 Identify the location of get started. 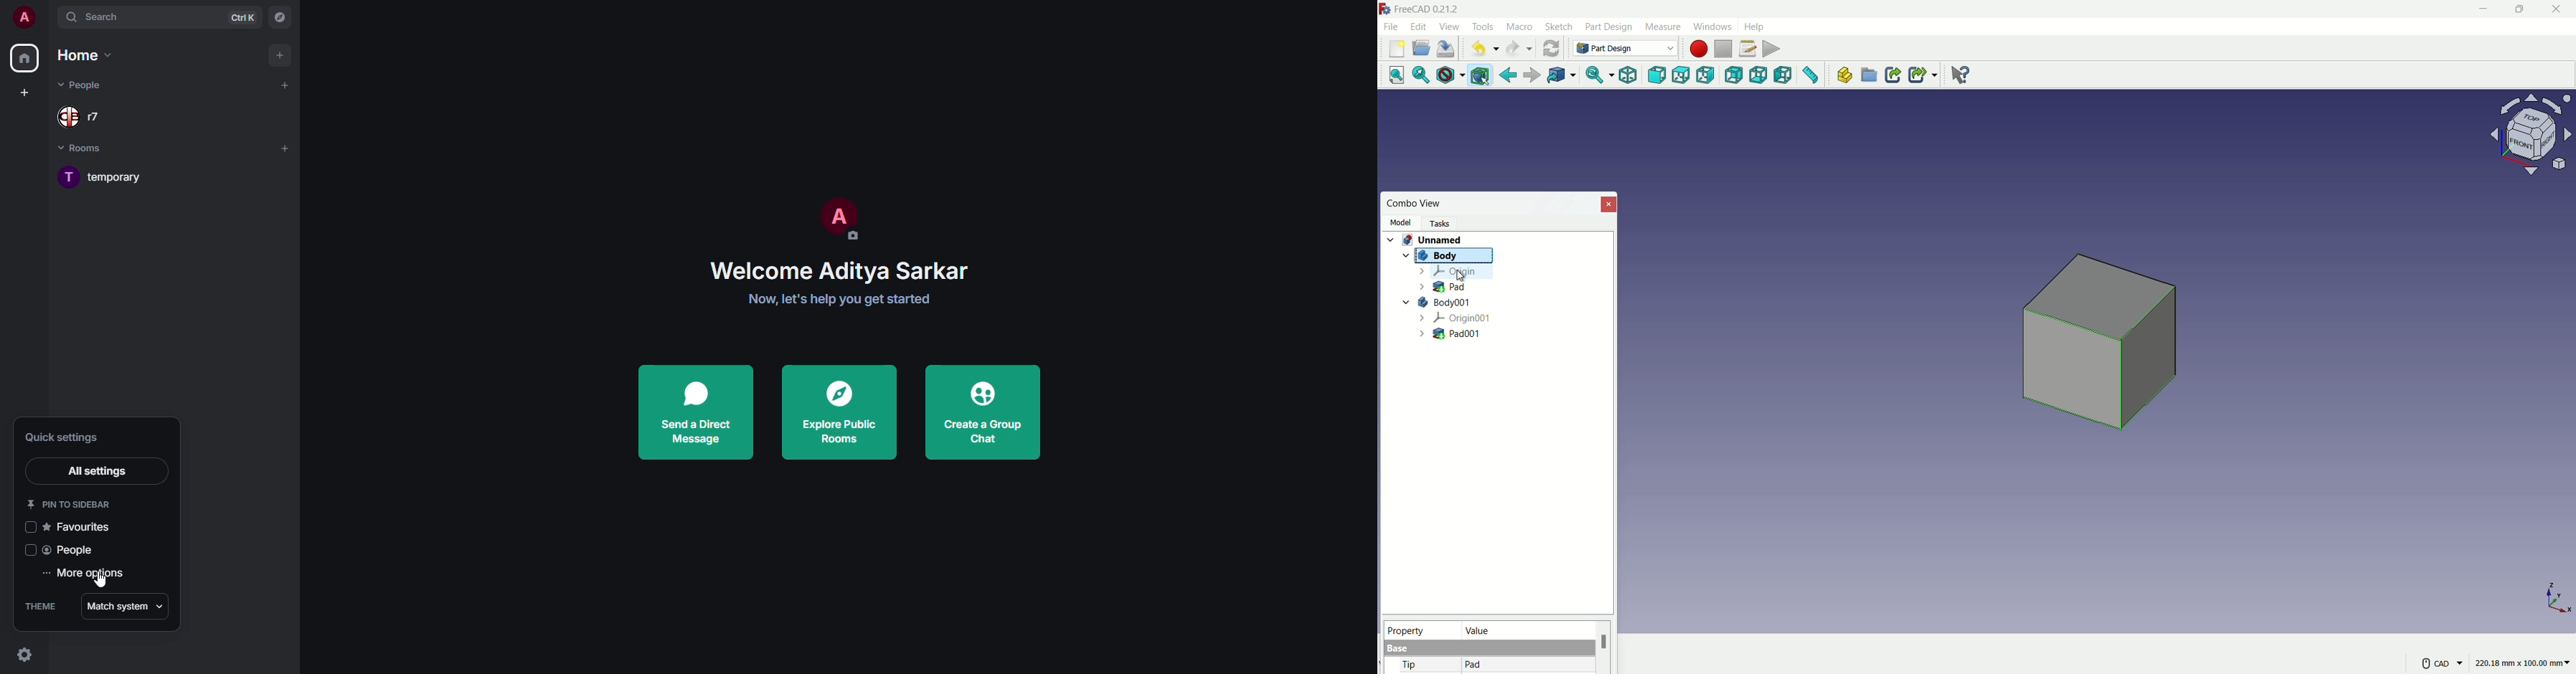
(838, 298).